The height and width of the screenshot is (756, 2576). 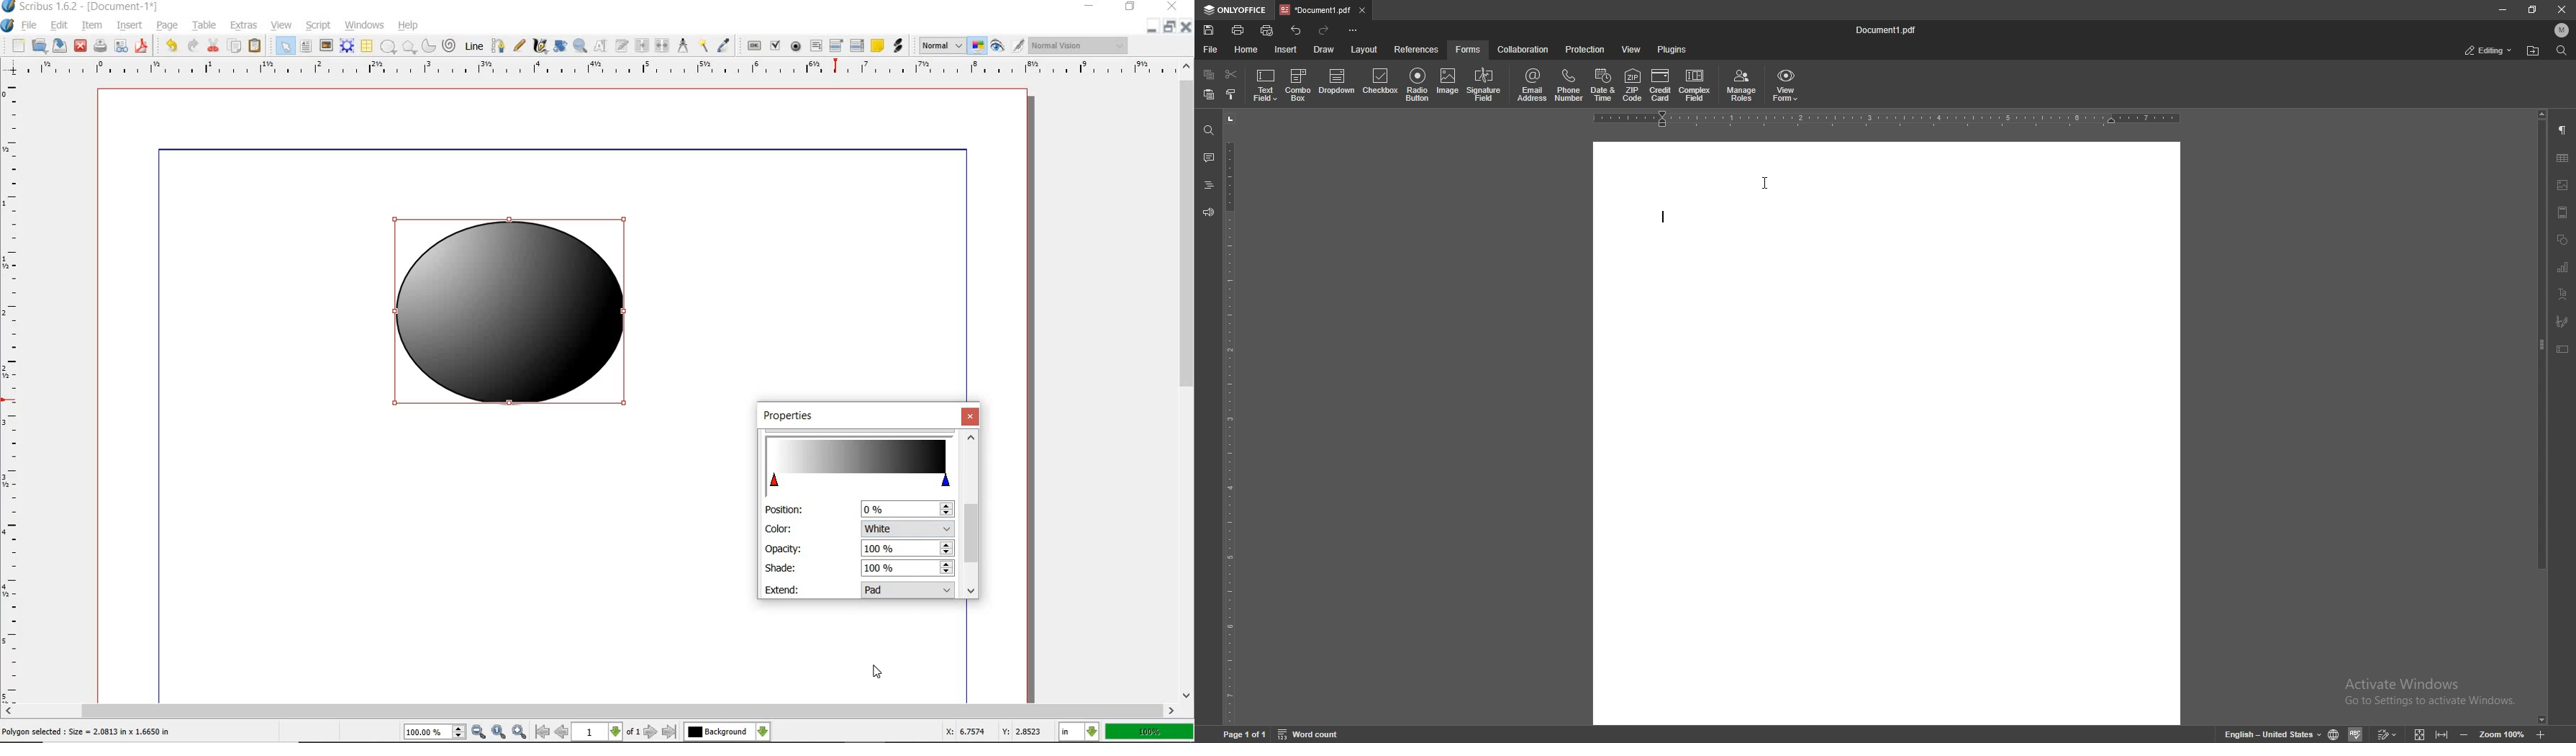 What do you see at coordinates (1239, 30) in the screenshot?
I see `print` at bounding box center [1239, 30].